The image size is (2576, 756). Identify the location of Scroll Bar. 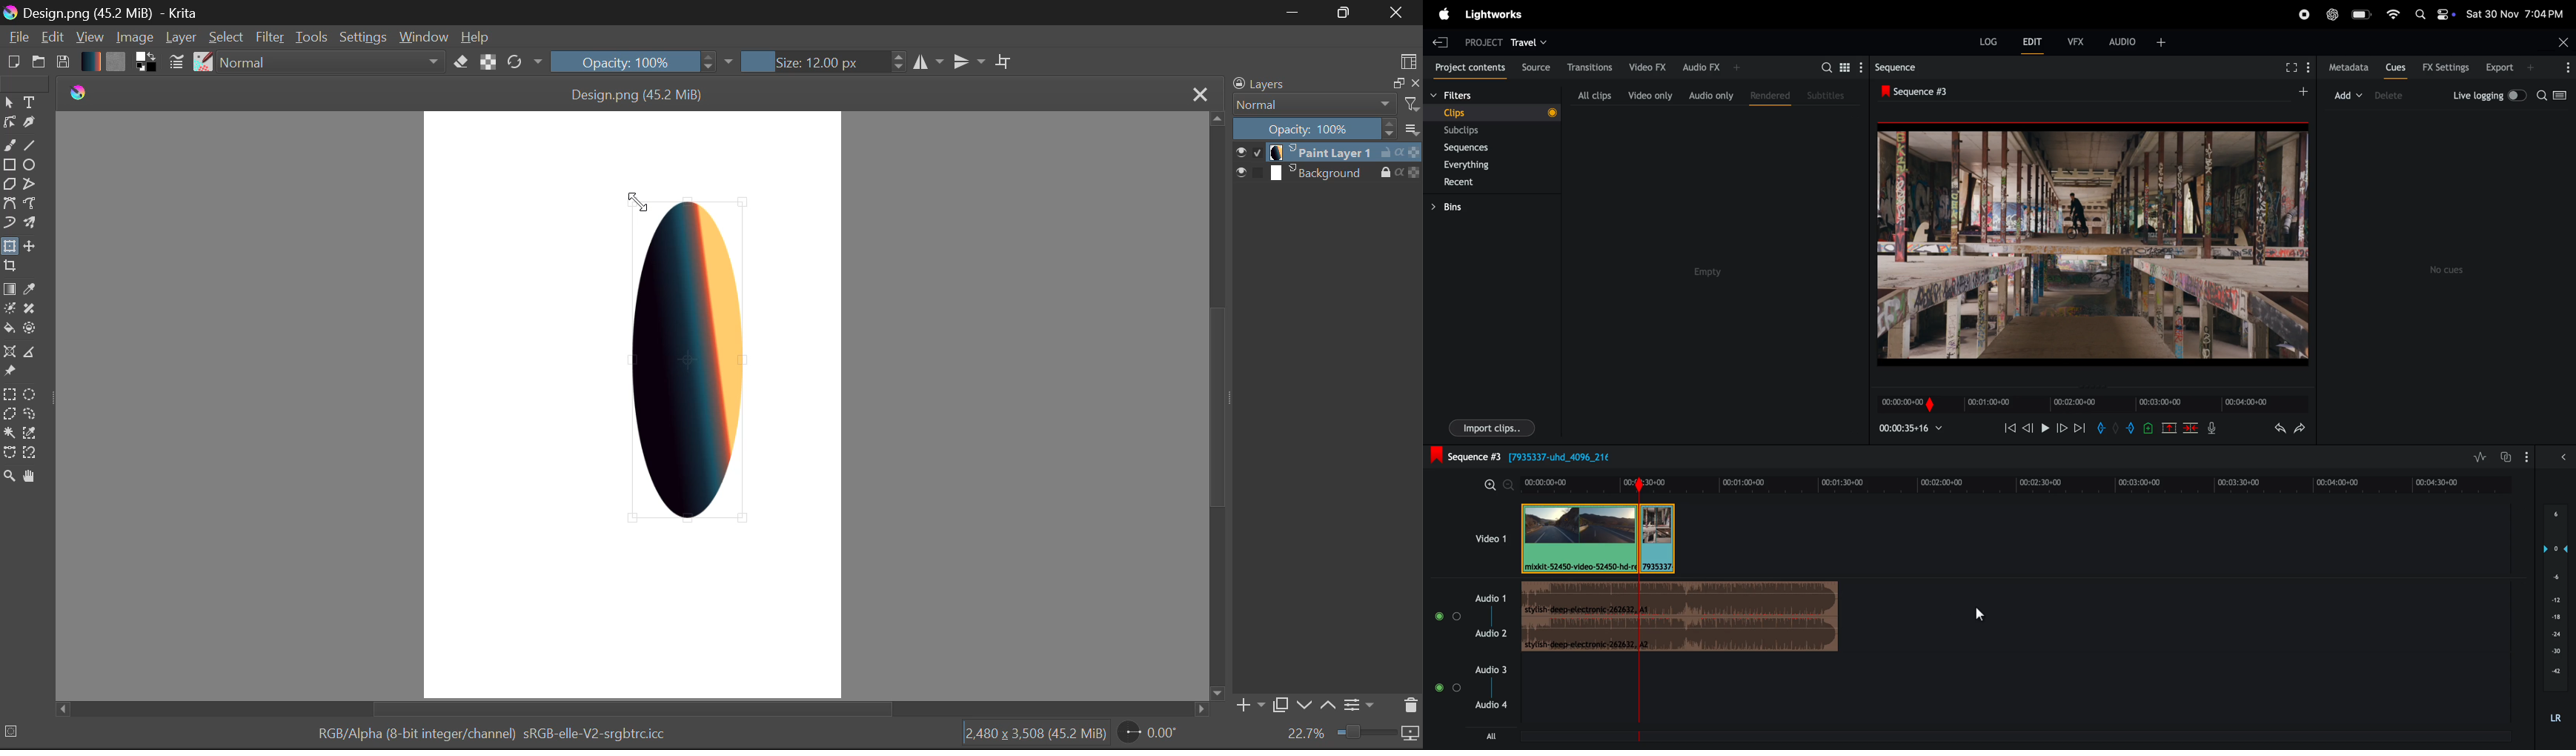
(1215, 405).